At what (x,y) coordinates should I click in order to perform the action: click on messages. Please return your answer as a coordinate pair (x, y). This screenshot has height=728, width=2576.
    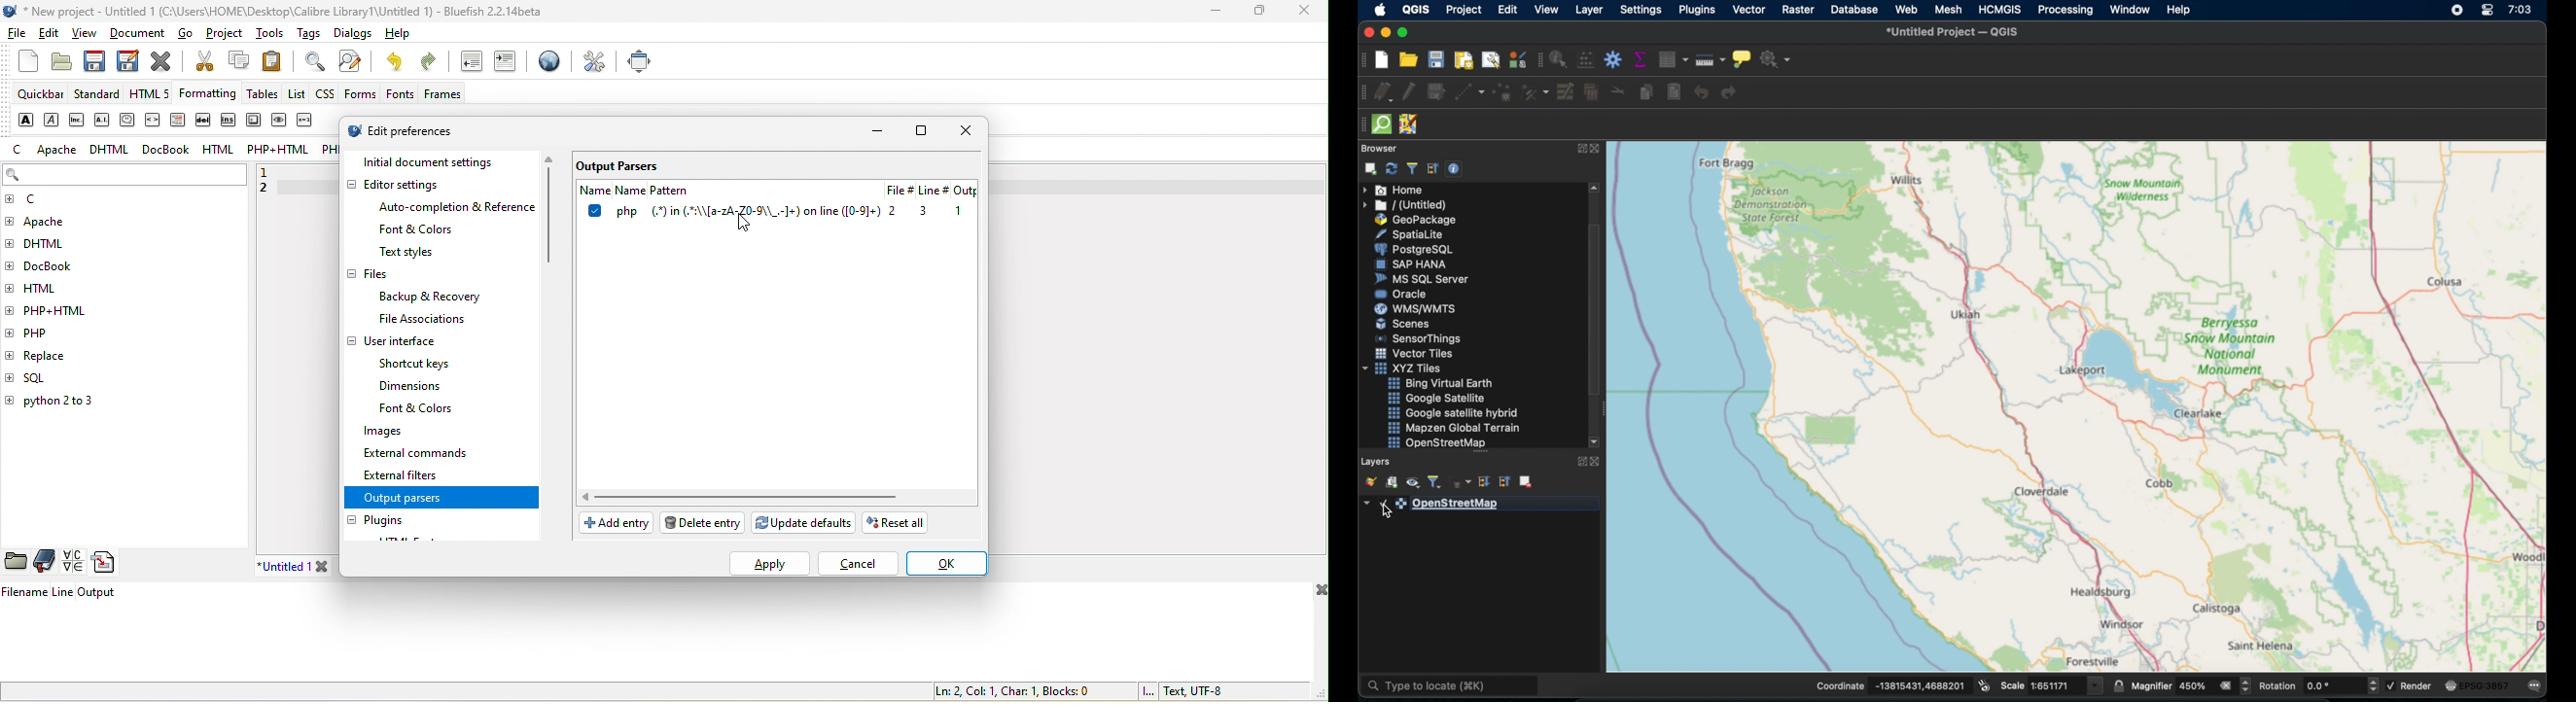
    Looking at the image, I should click on (2538, 688).